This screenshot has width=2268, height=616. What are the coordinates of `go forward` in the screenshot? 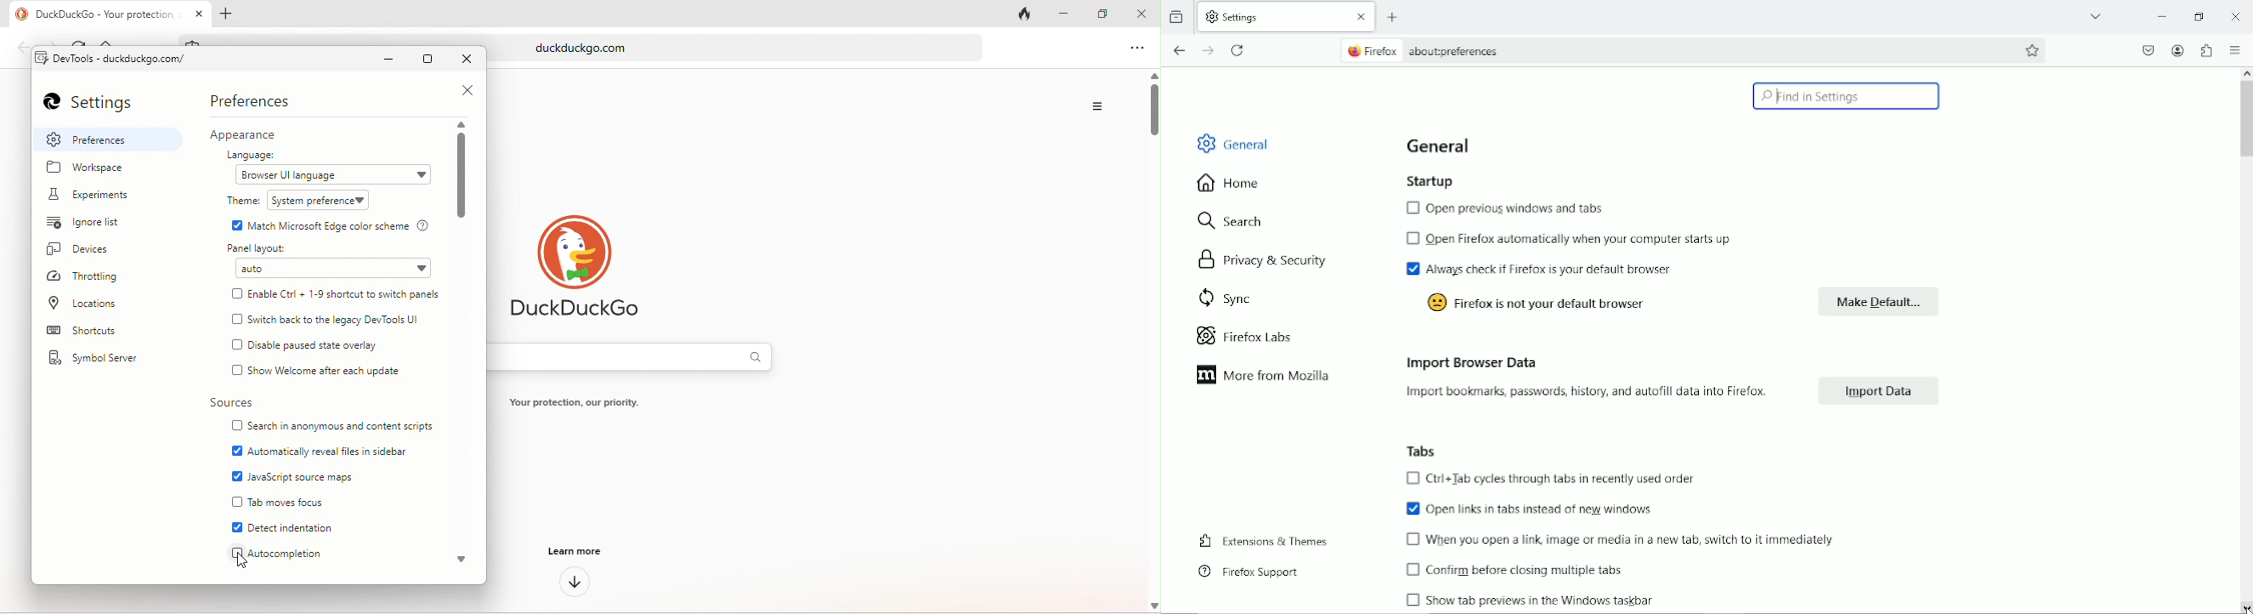 It's located at (1206, 50).